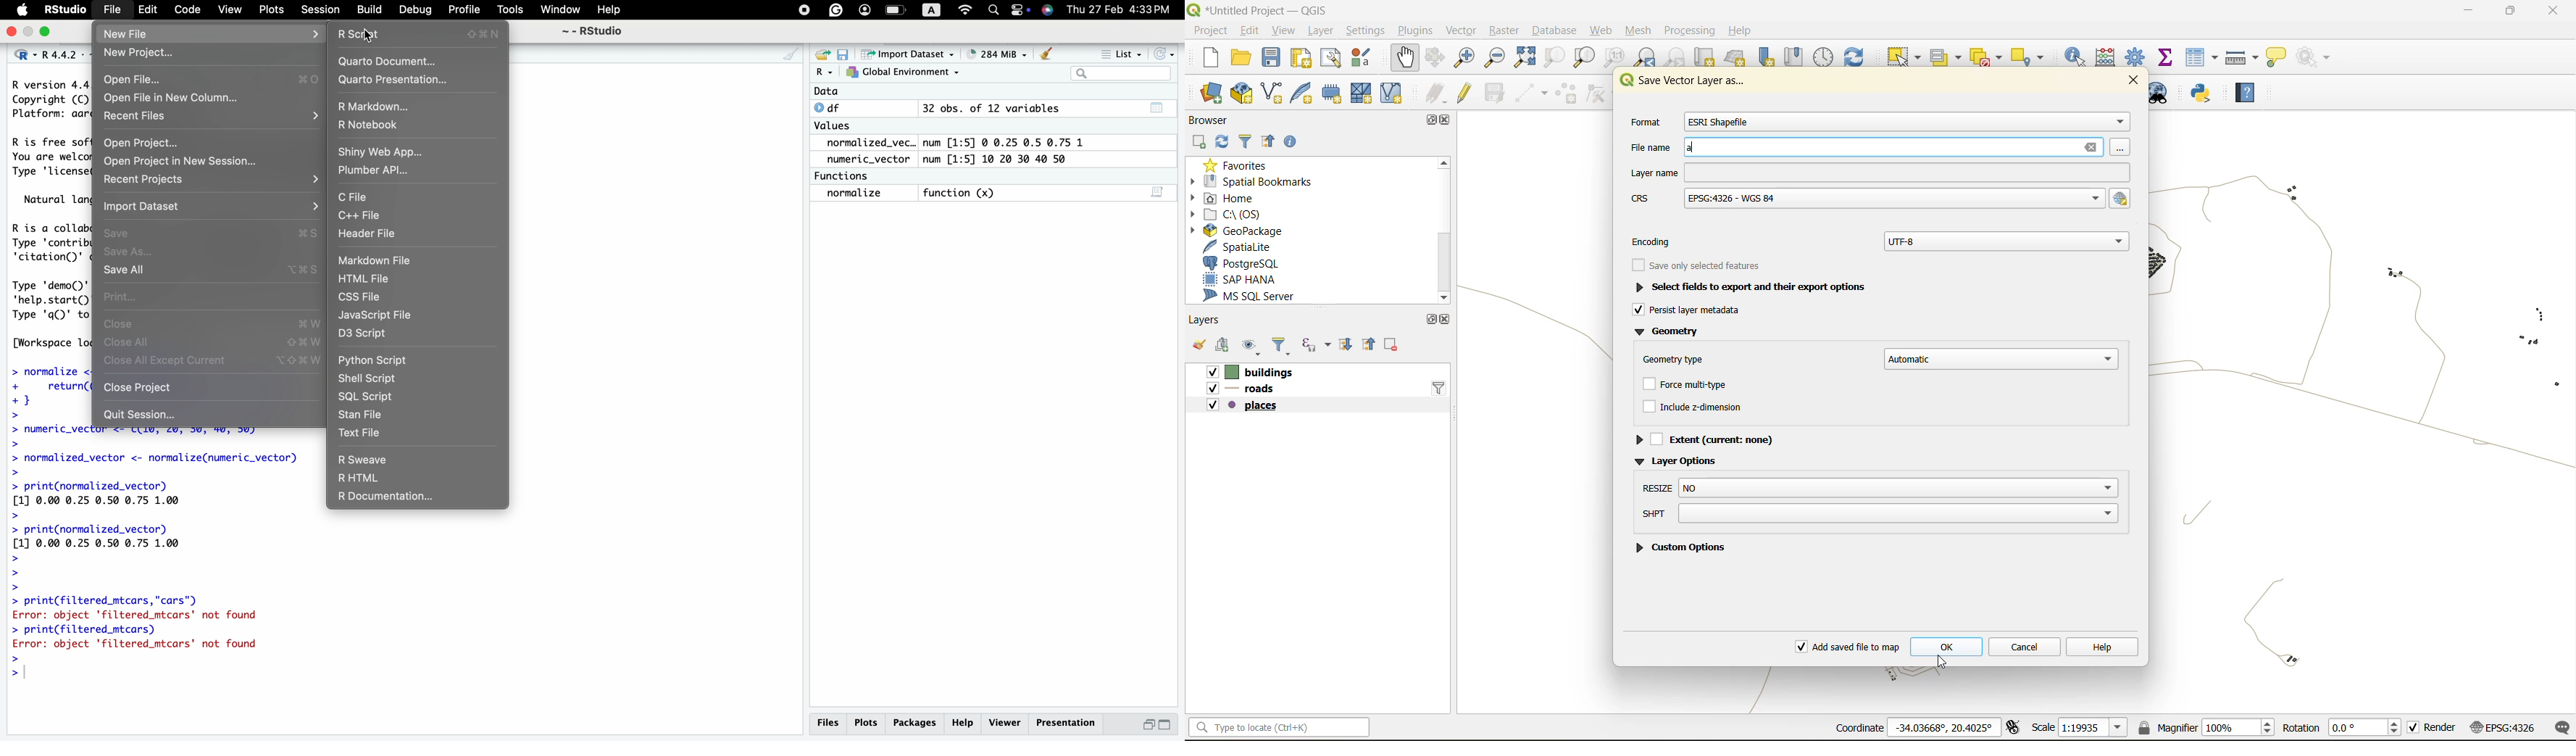  What do you see at coordinates (379, 317) in the screenshot?
I see `JavaScript File` at bounding box center [379, 317].